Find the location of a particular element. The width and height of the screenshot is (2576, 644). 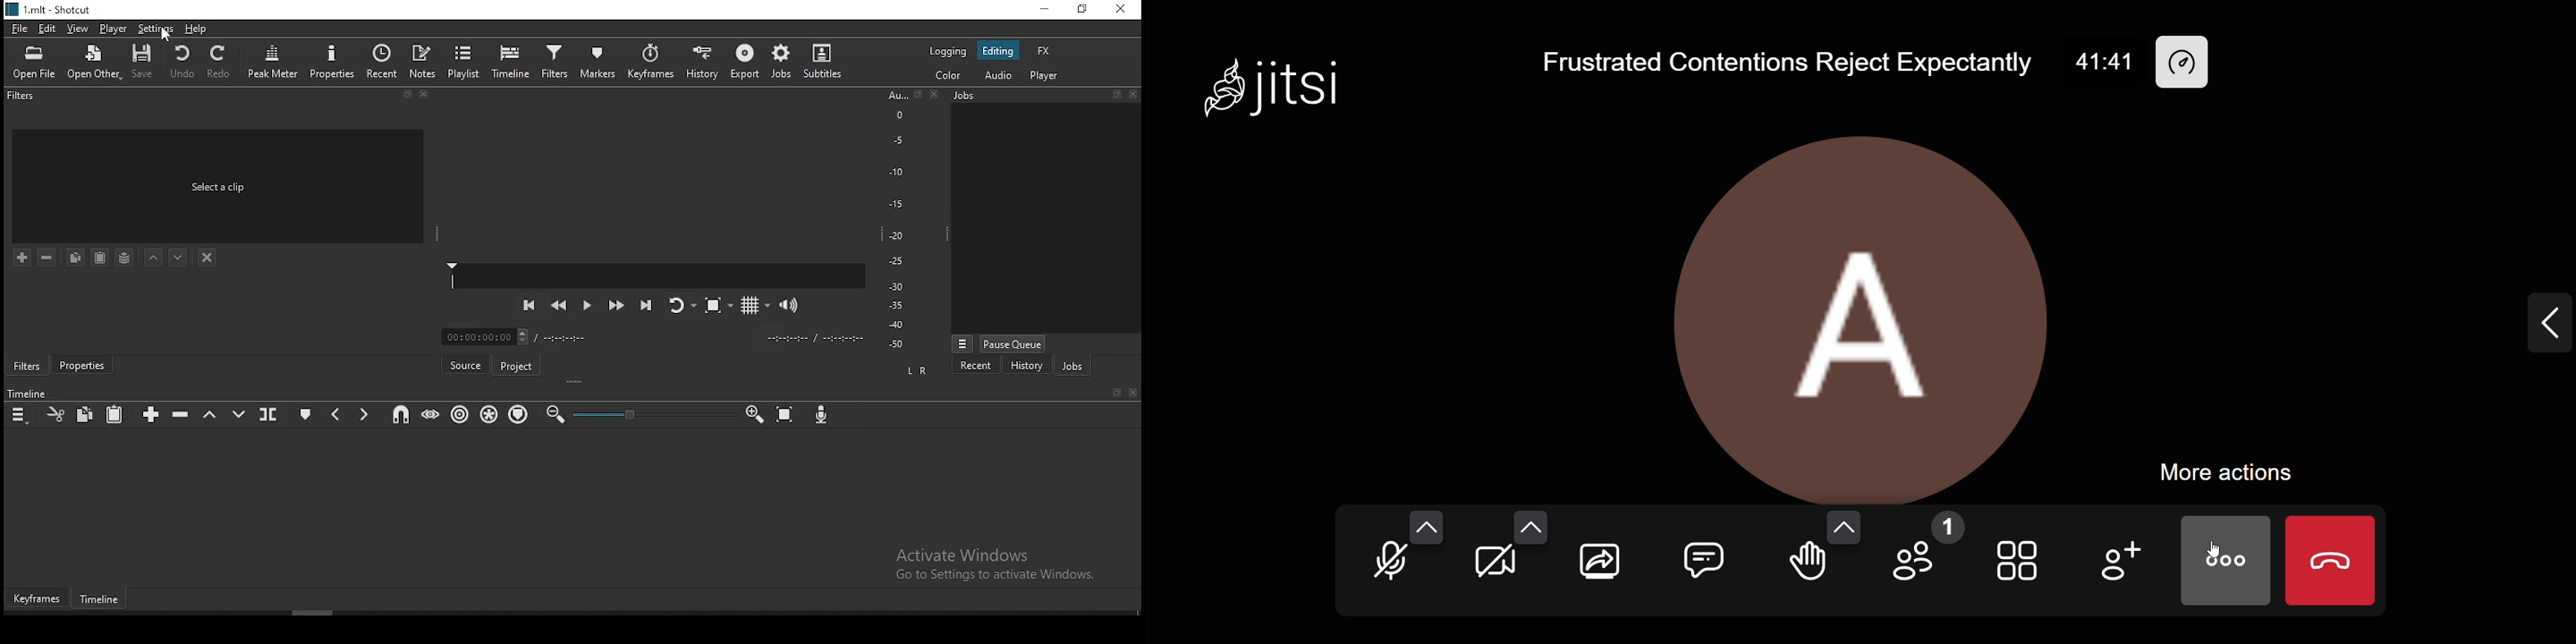

snap is located at coordinates (402, 415).